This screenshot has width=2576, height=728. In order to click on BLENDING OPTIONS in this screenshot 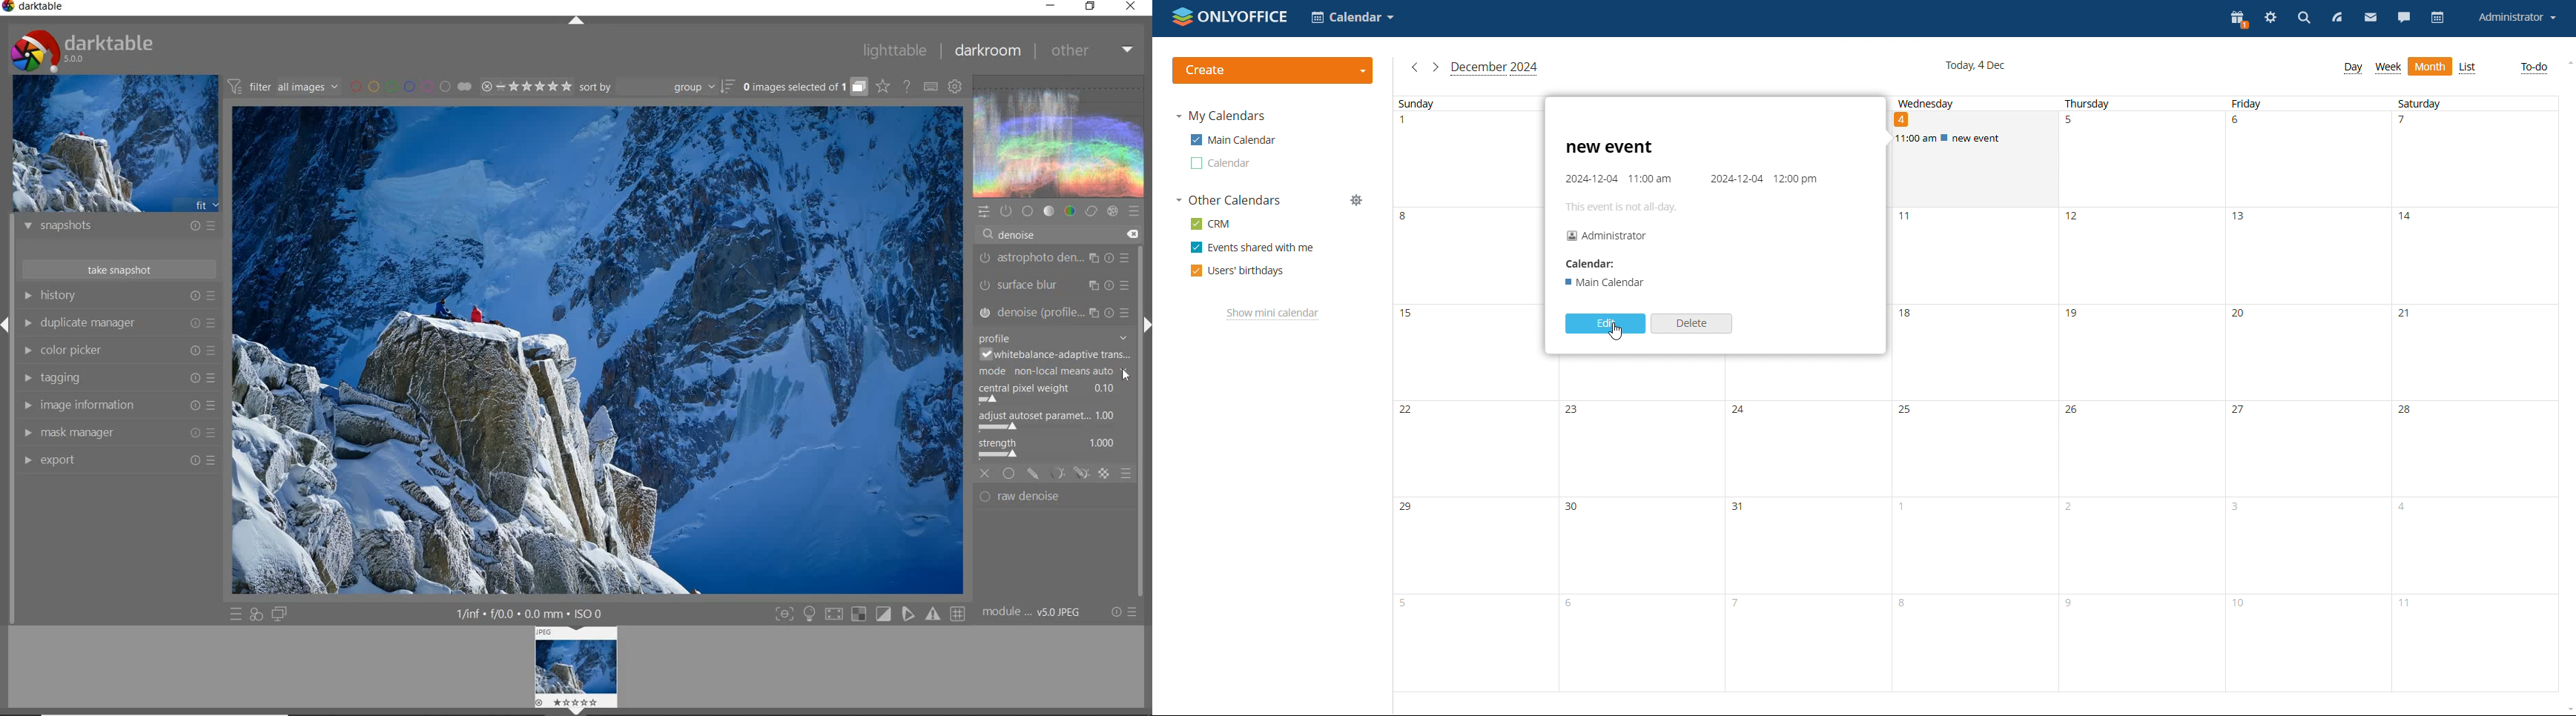, I will do `click(1126, 474)`.